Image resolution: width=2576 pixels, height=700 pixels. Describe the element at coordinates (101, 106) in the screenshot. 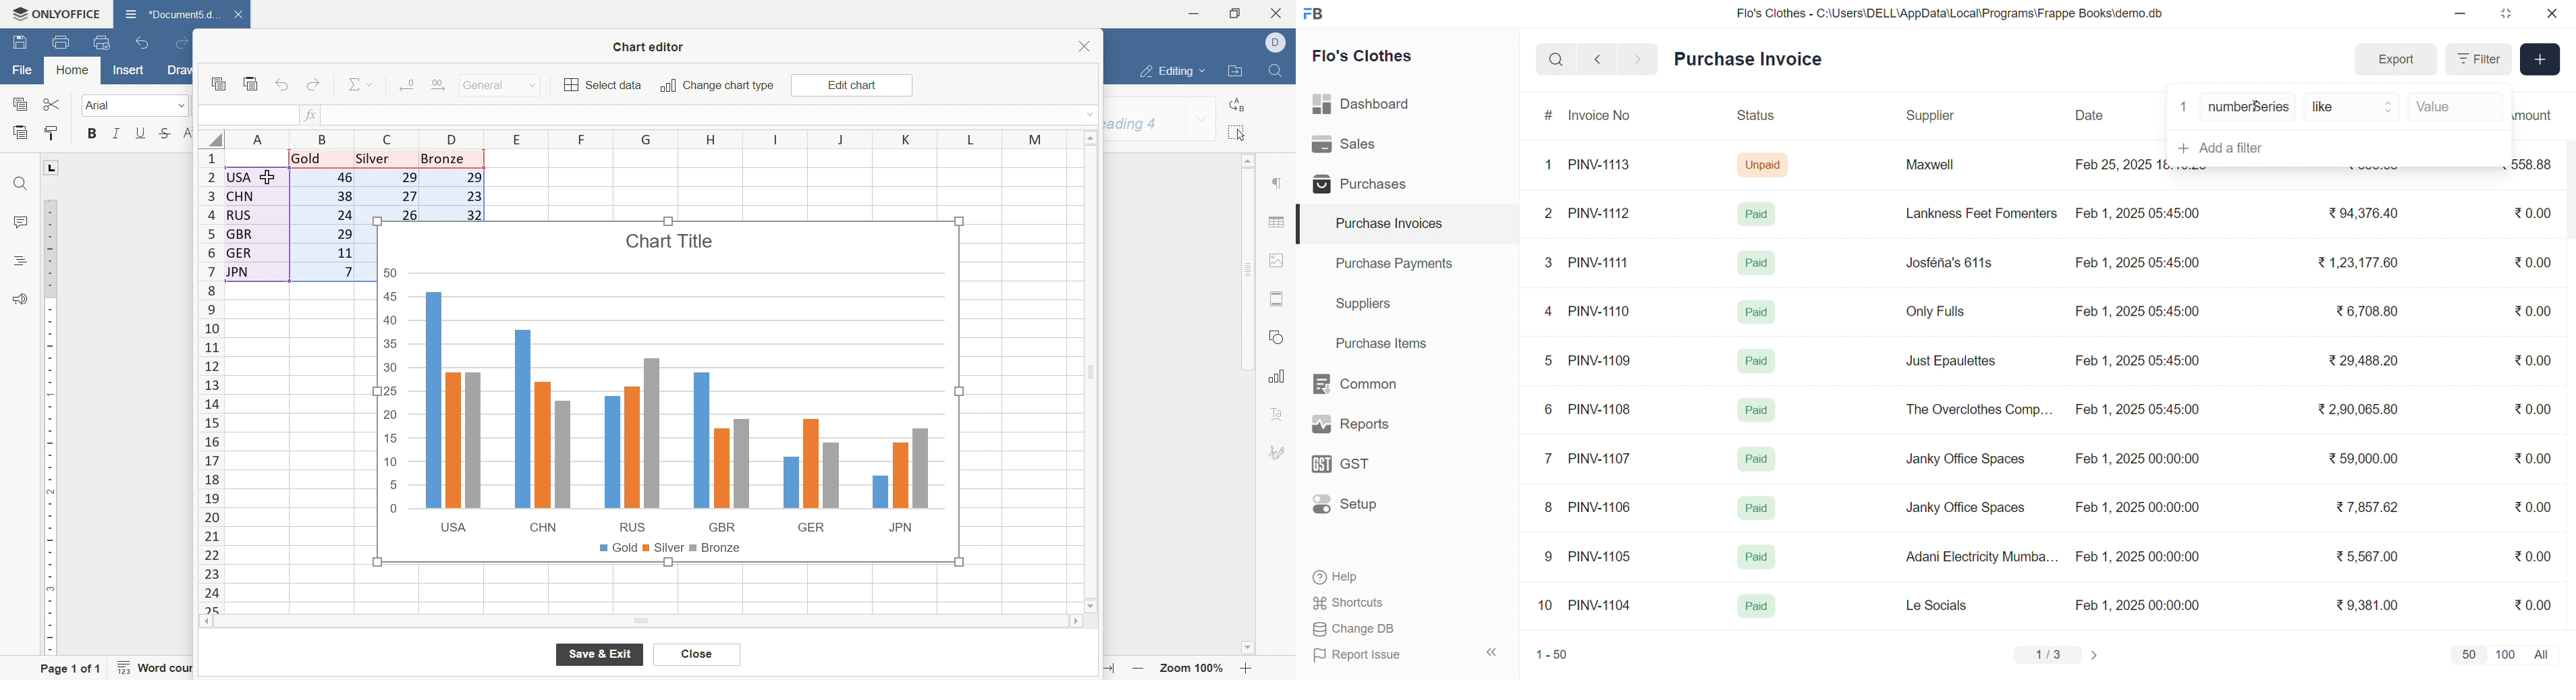

I see `Arial` at that location.